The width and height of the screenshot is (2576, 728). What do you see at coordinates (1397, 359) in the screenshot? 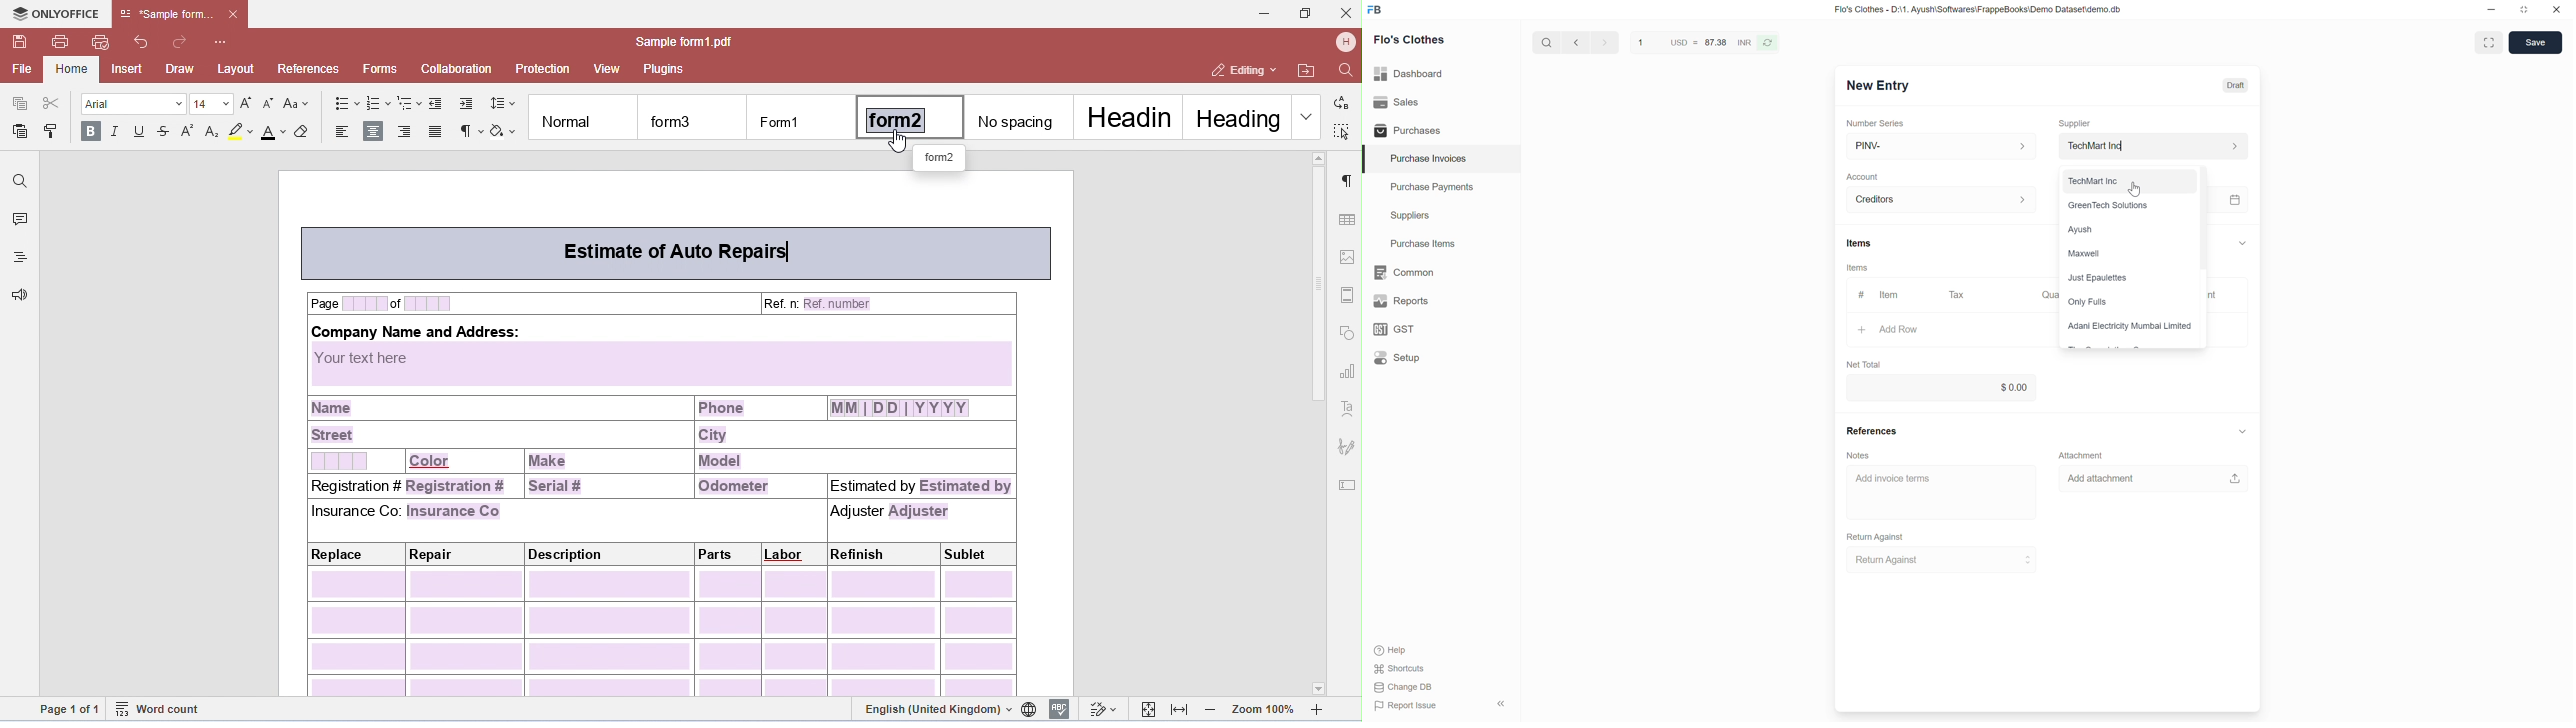
I see `Setup` at bounding box center [1397, 359].